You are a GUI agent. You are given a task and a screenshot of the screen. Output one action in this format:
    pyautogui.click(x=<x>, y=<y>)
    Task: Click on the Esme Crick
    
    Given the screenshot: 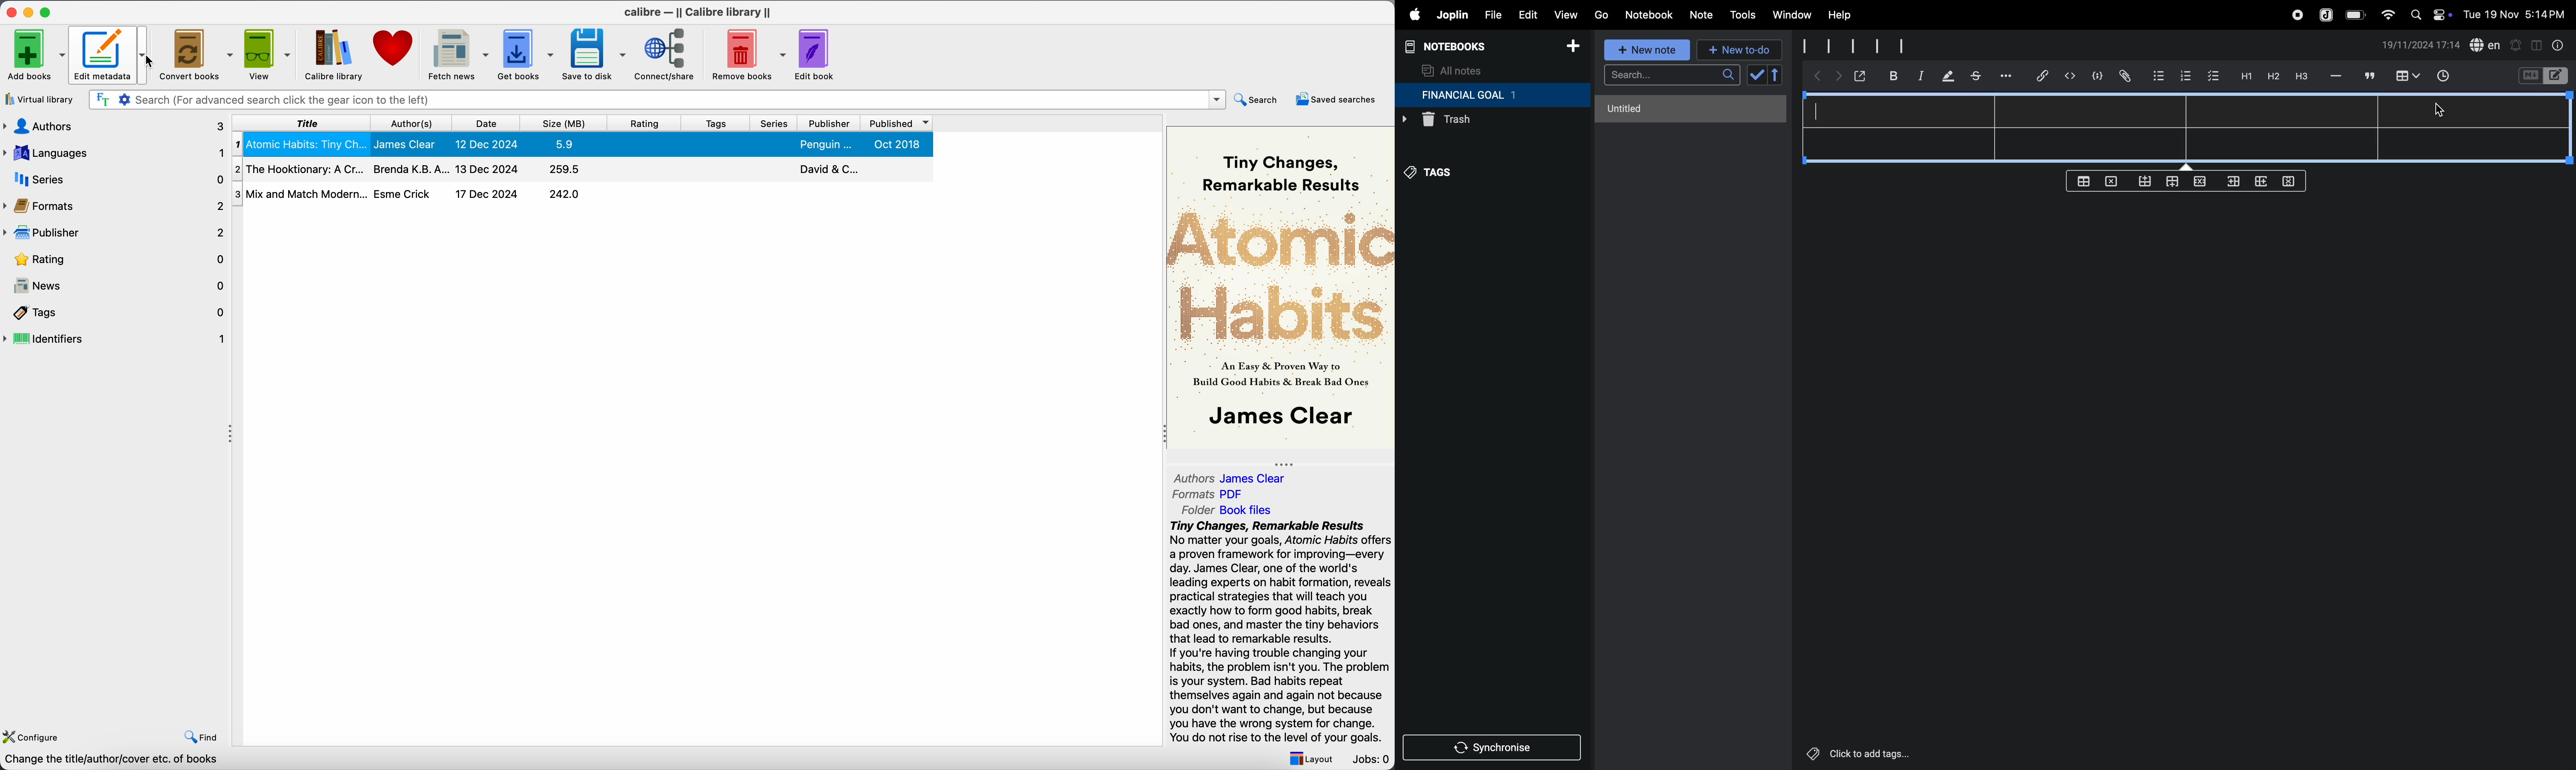 What is the action you would take?
    pyautogui.click(x=404, y=194)
    